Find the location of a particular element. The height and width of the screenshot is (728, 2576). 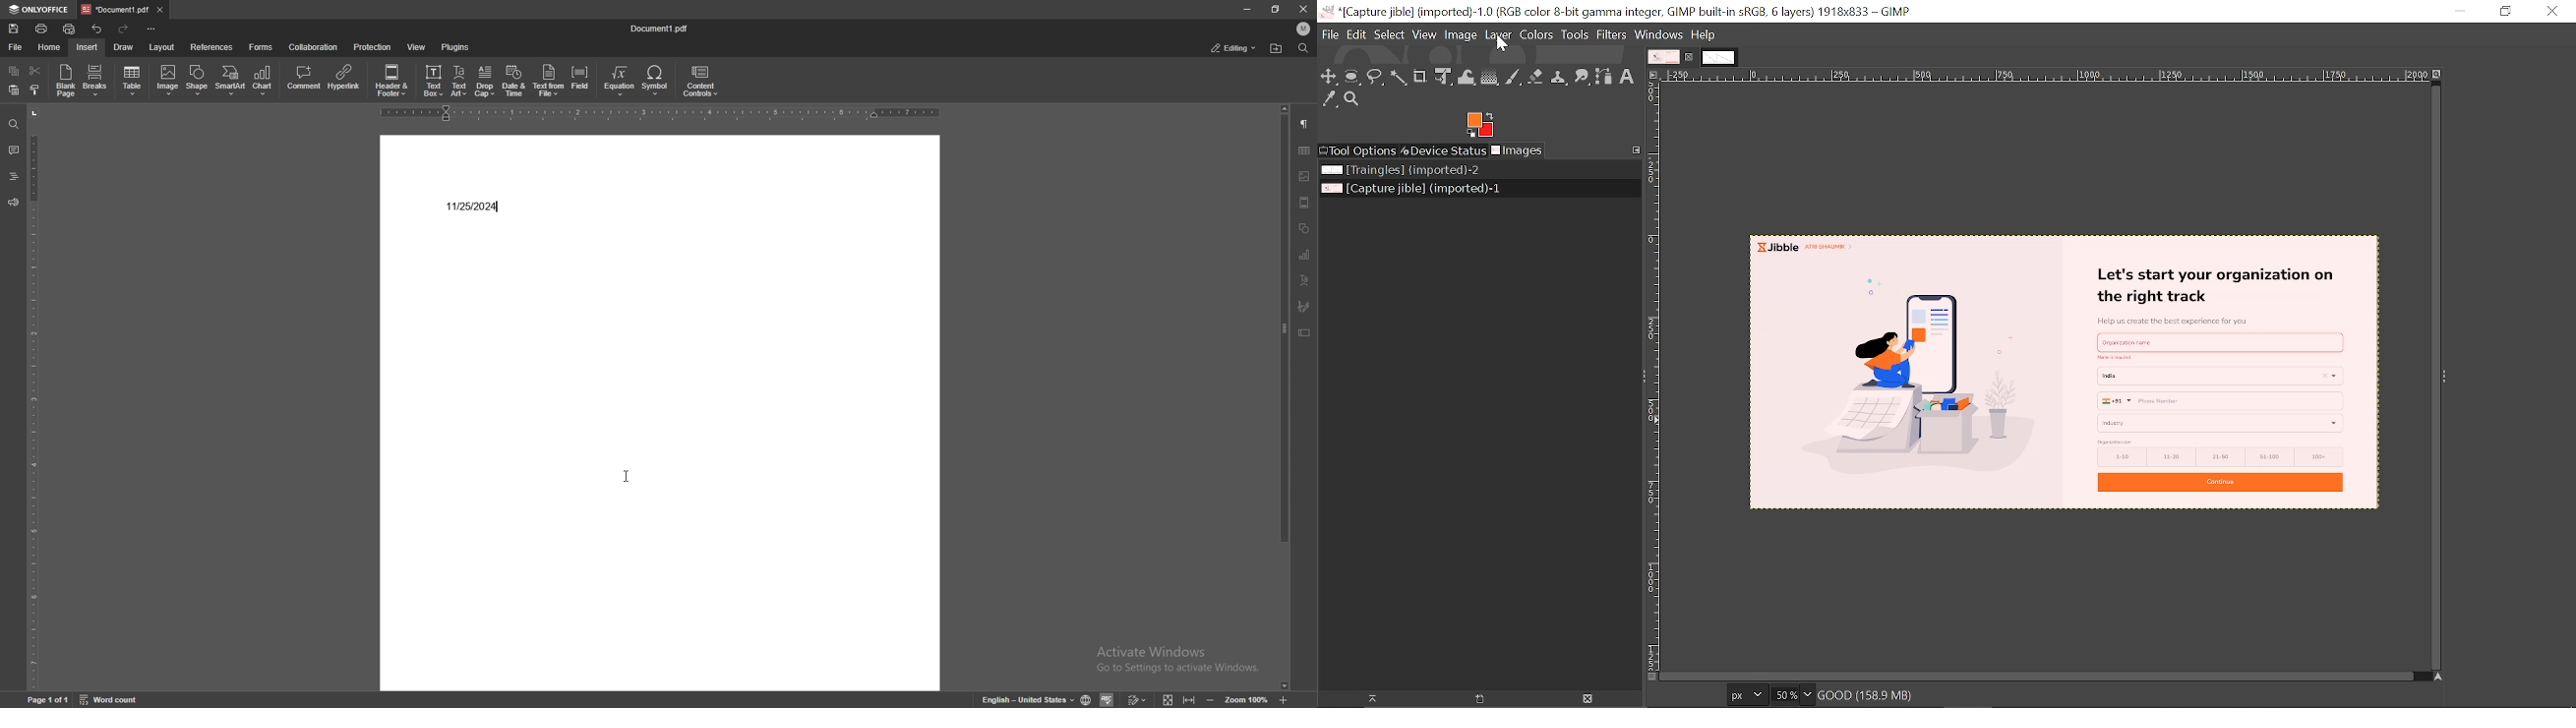

print is located at coordinates (41, 29).